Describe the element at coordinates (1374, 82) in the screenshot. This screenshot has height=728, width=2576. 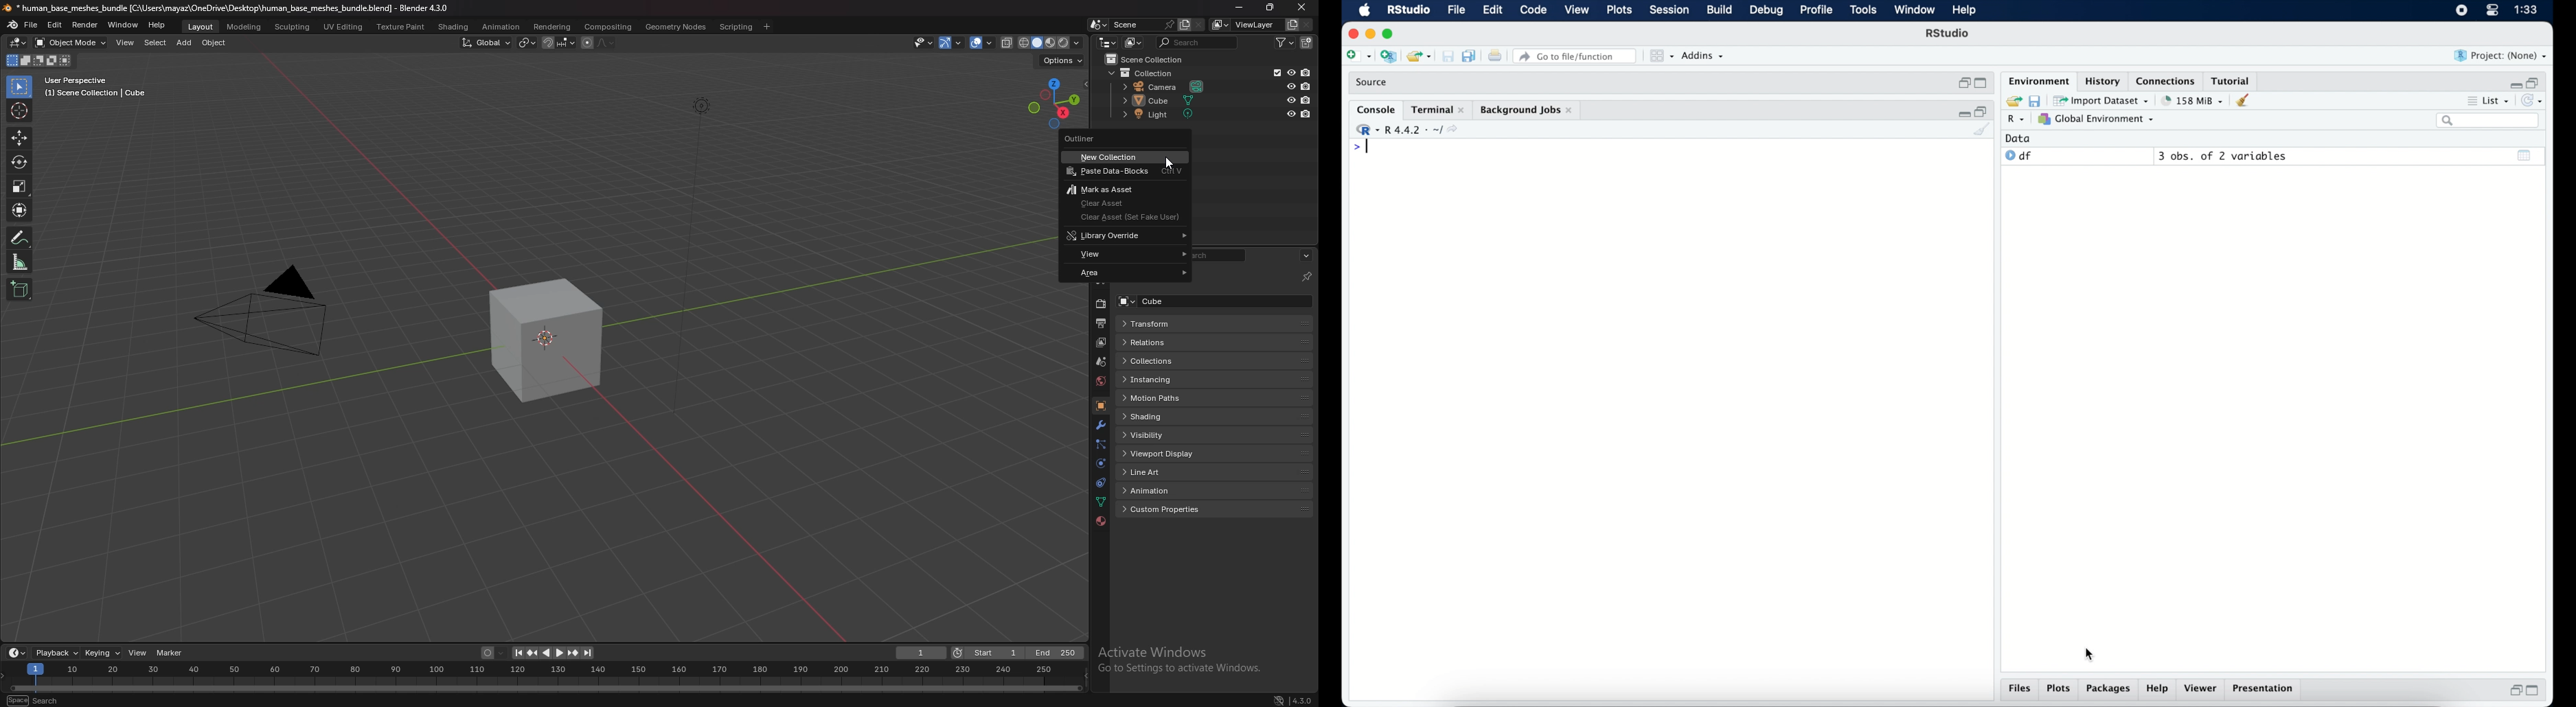
I see `source` at that location.